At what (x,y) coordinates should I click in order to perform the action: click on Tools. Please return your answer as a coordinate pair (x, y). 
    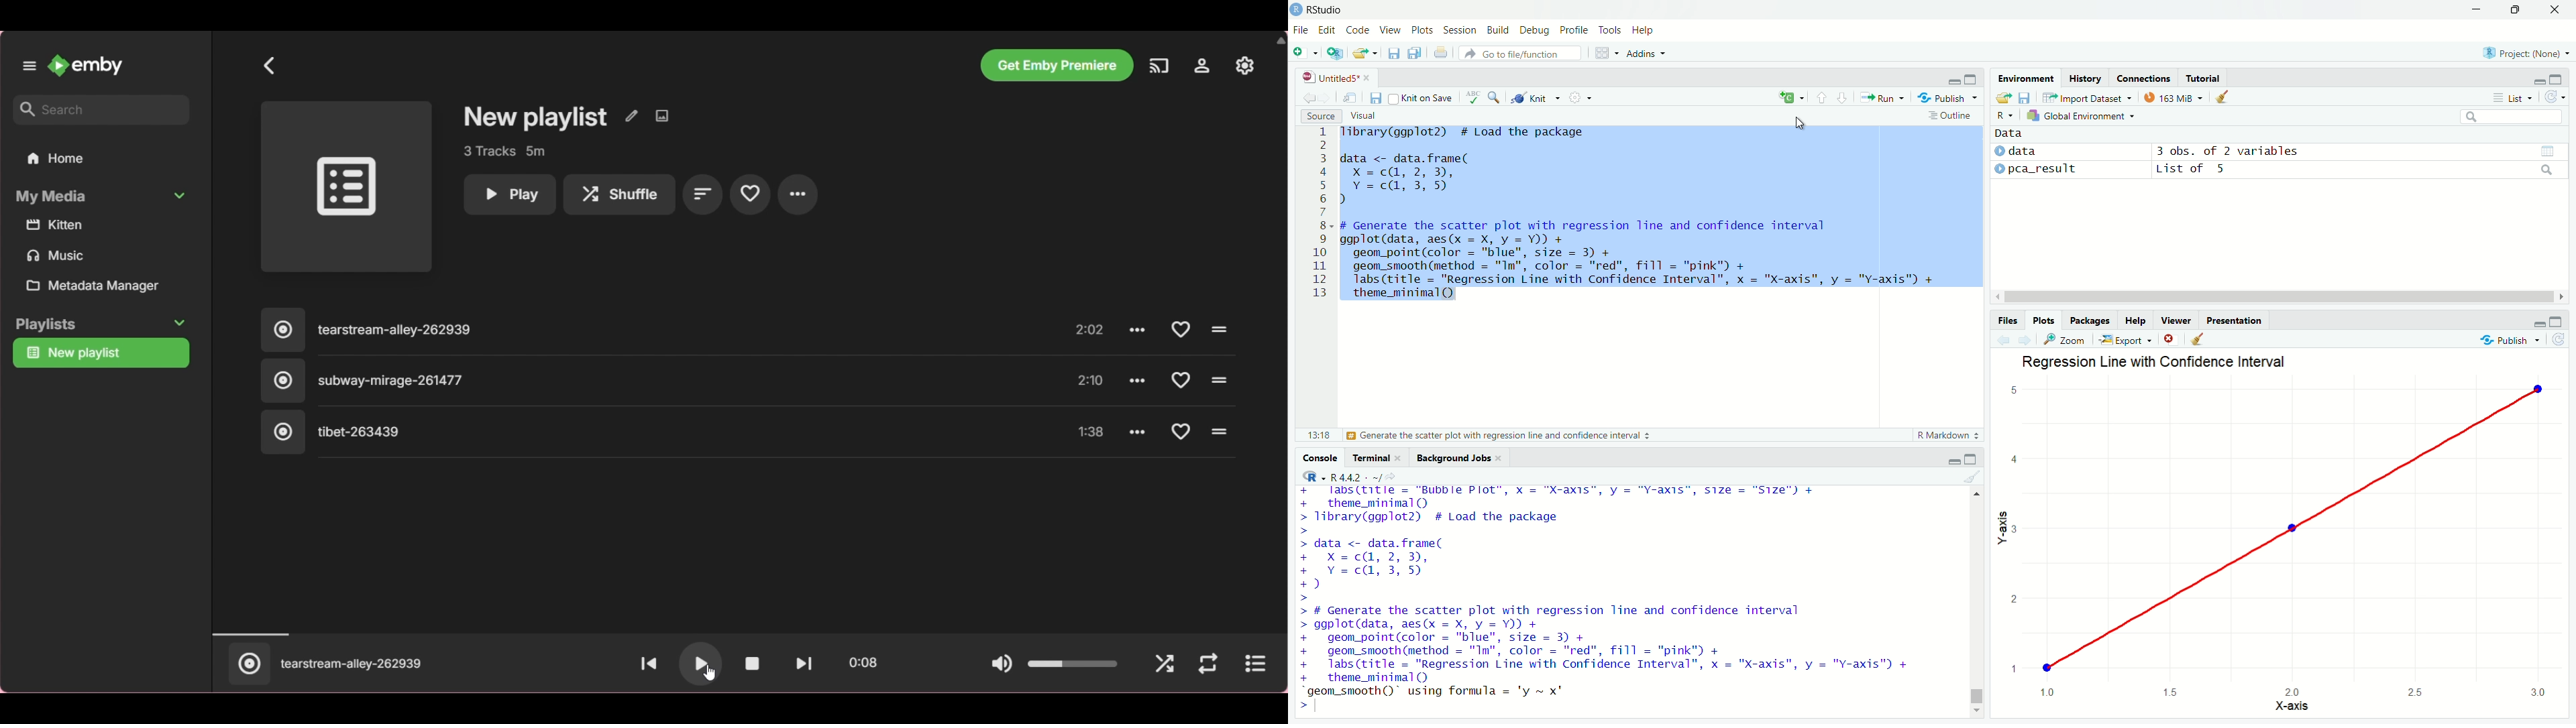
    Looking at the image, I should click on (1610, 30).